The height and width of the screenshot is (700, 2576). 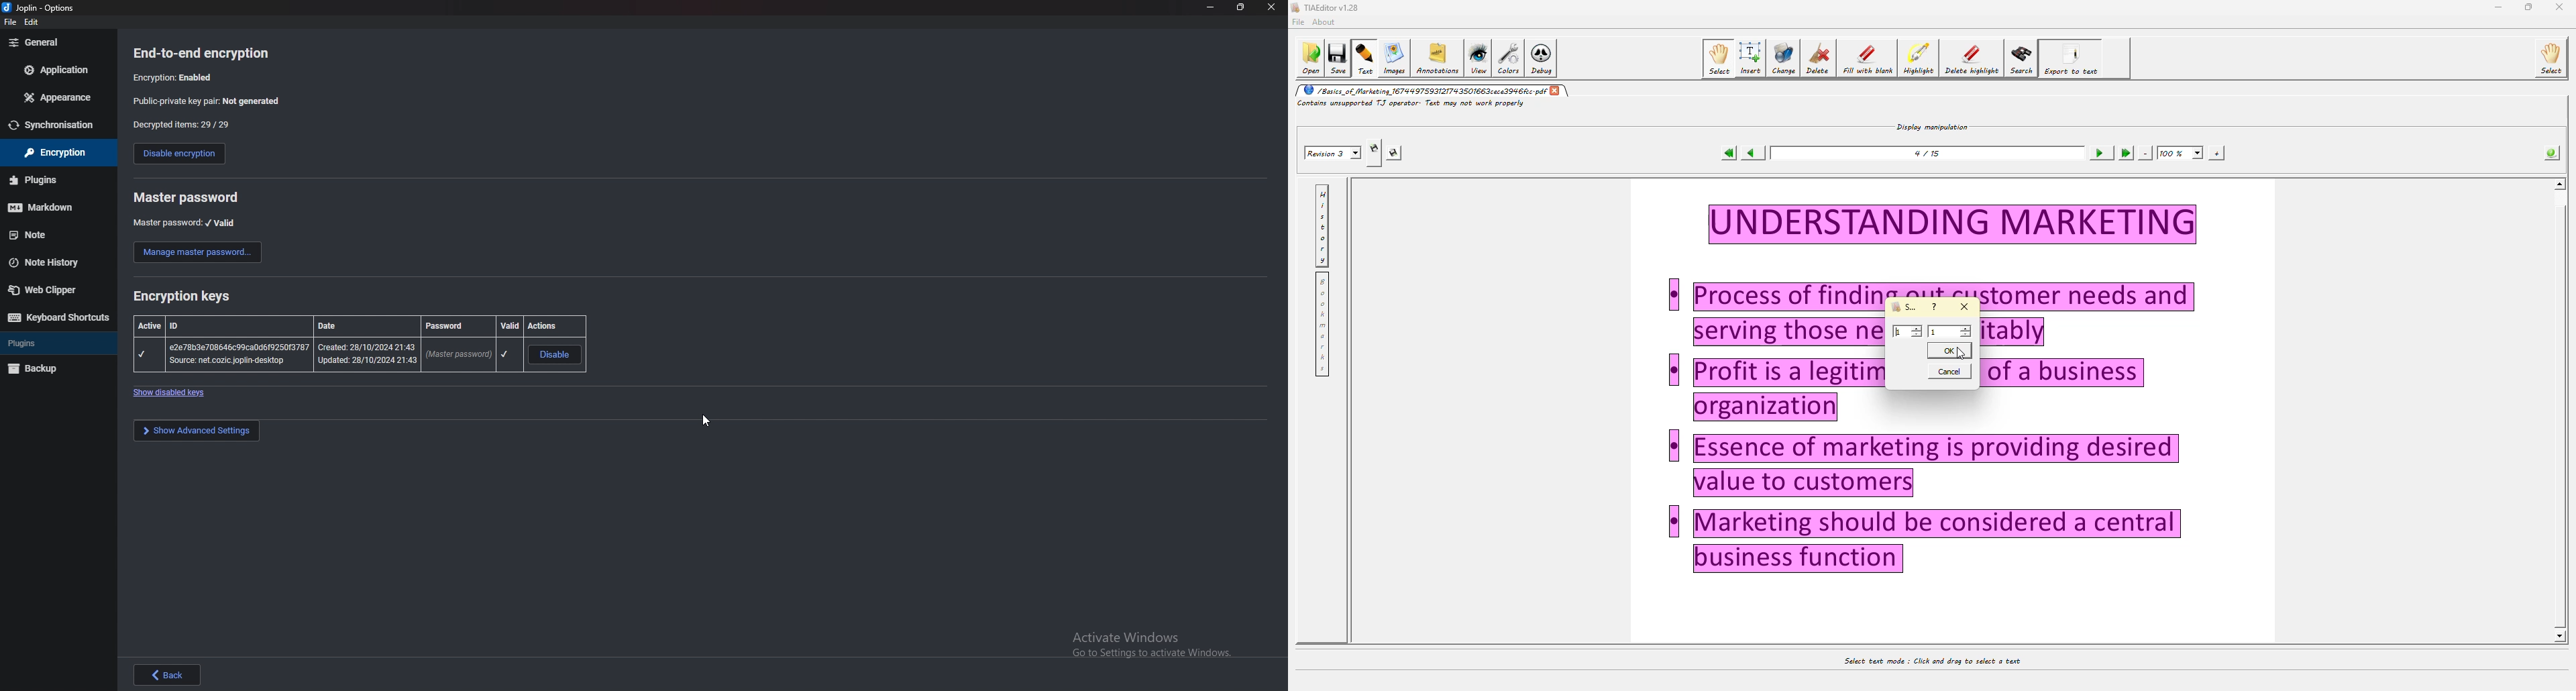 What do you see at coordinates (56, 98) in the screenshot?
I see `` at bounding box center [56, 98].